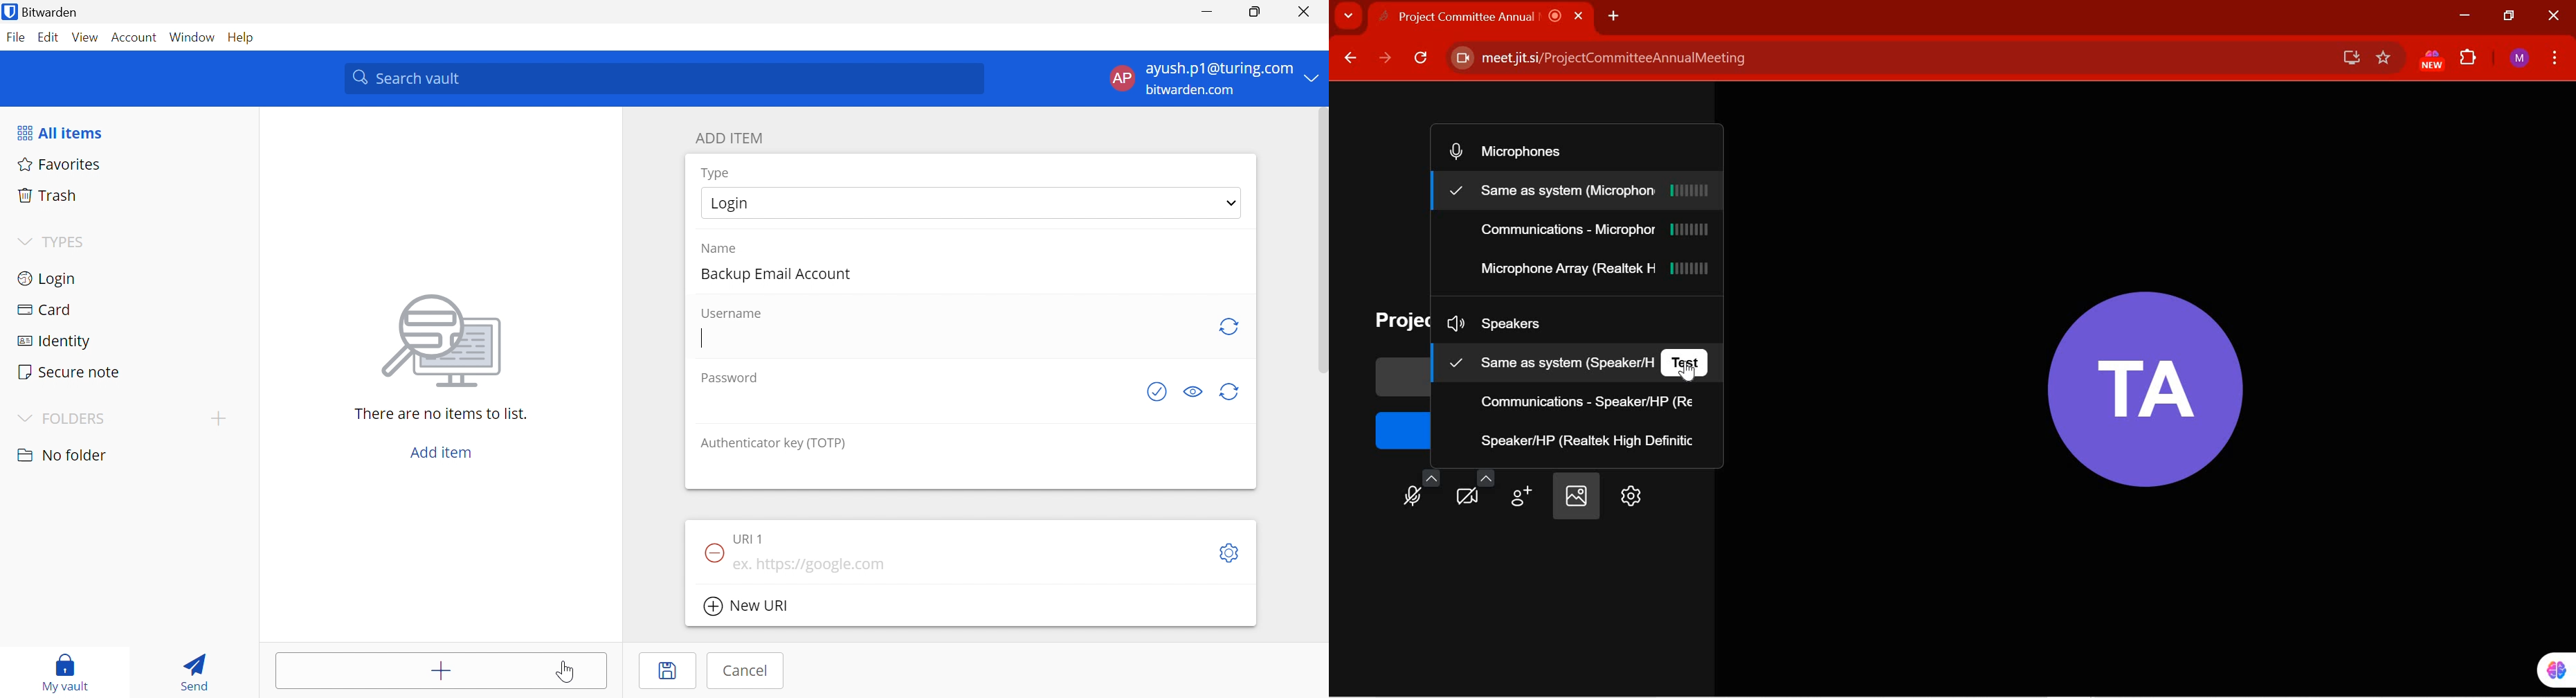 The width and height of the screenshot is (2576, 700). I want to click on Favorites, so click(61, 163).